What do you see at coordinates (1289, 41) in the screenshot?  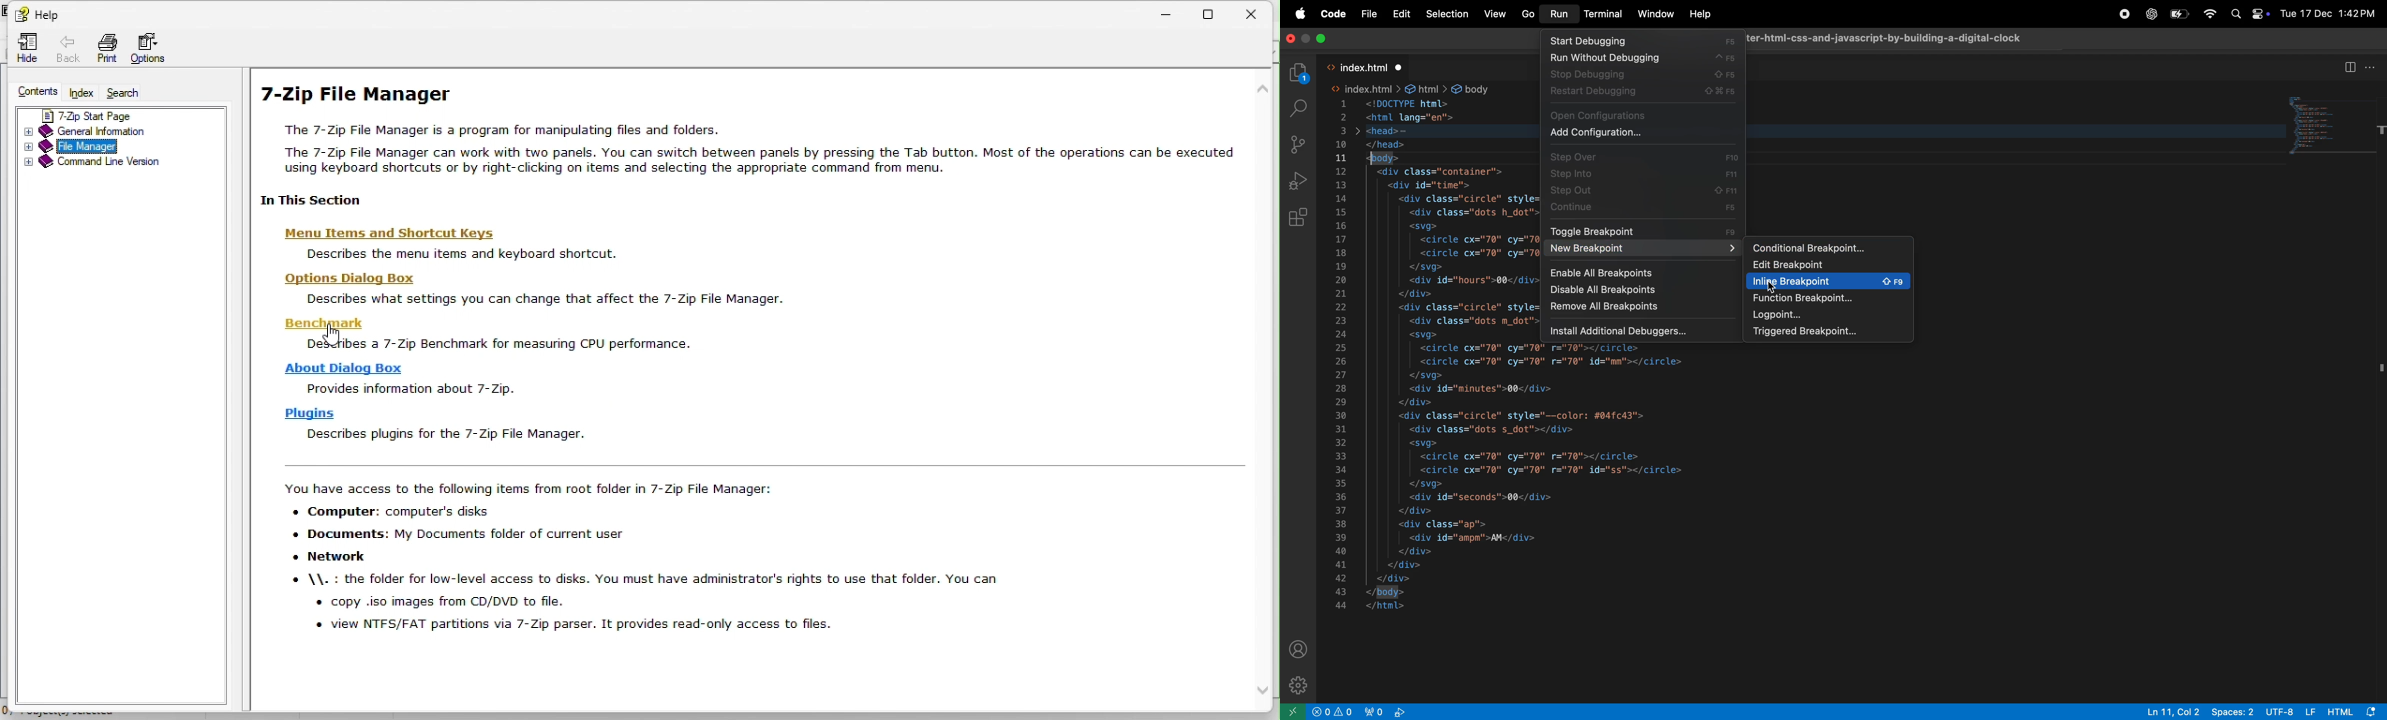 I see `close` at bounding box center [1289, 41].